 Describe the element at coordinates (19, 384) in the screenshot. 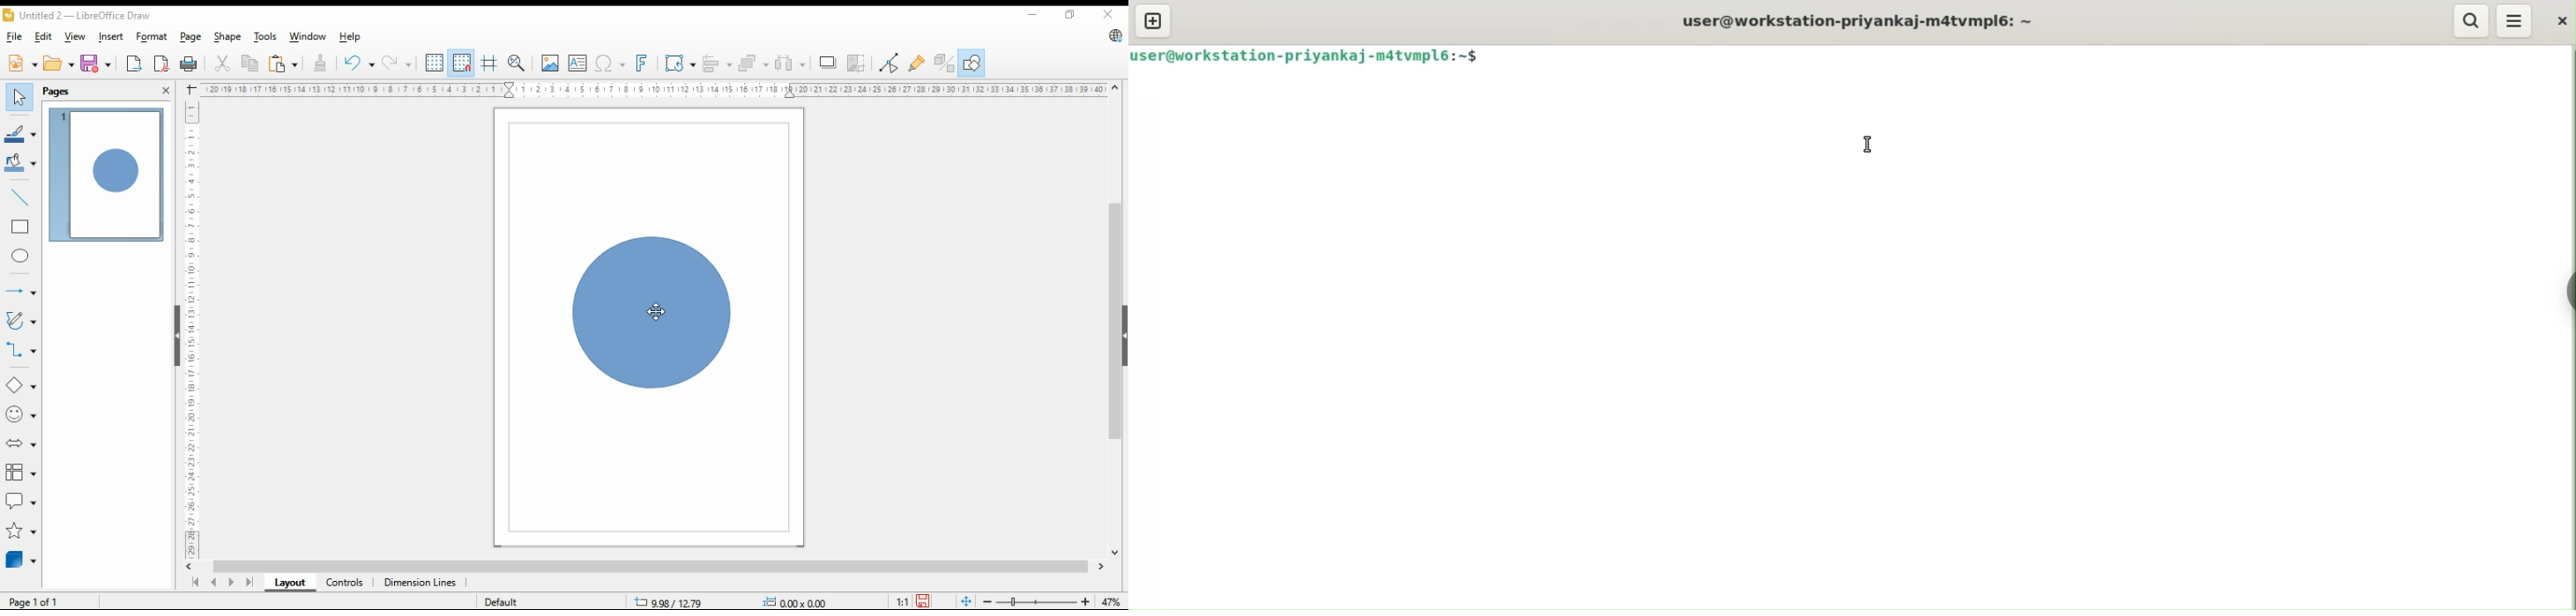

I see `simple shapes` at that location.